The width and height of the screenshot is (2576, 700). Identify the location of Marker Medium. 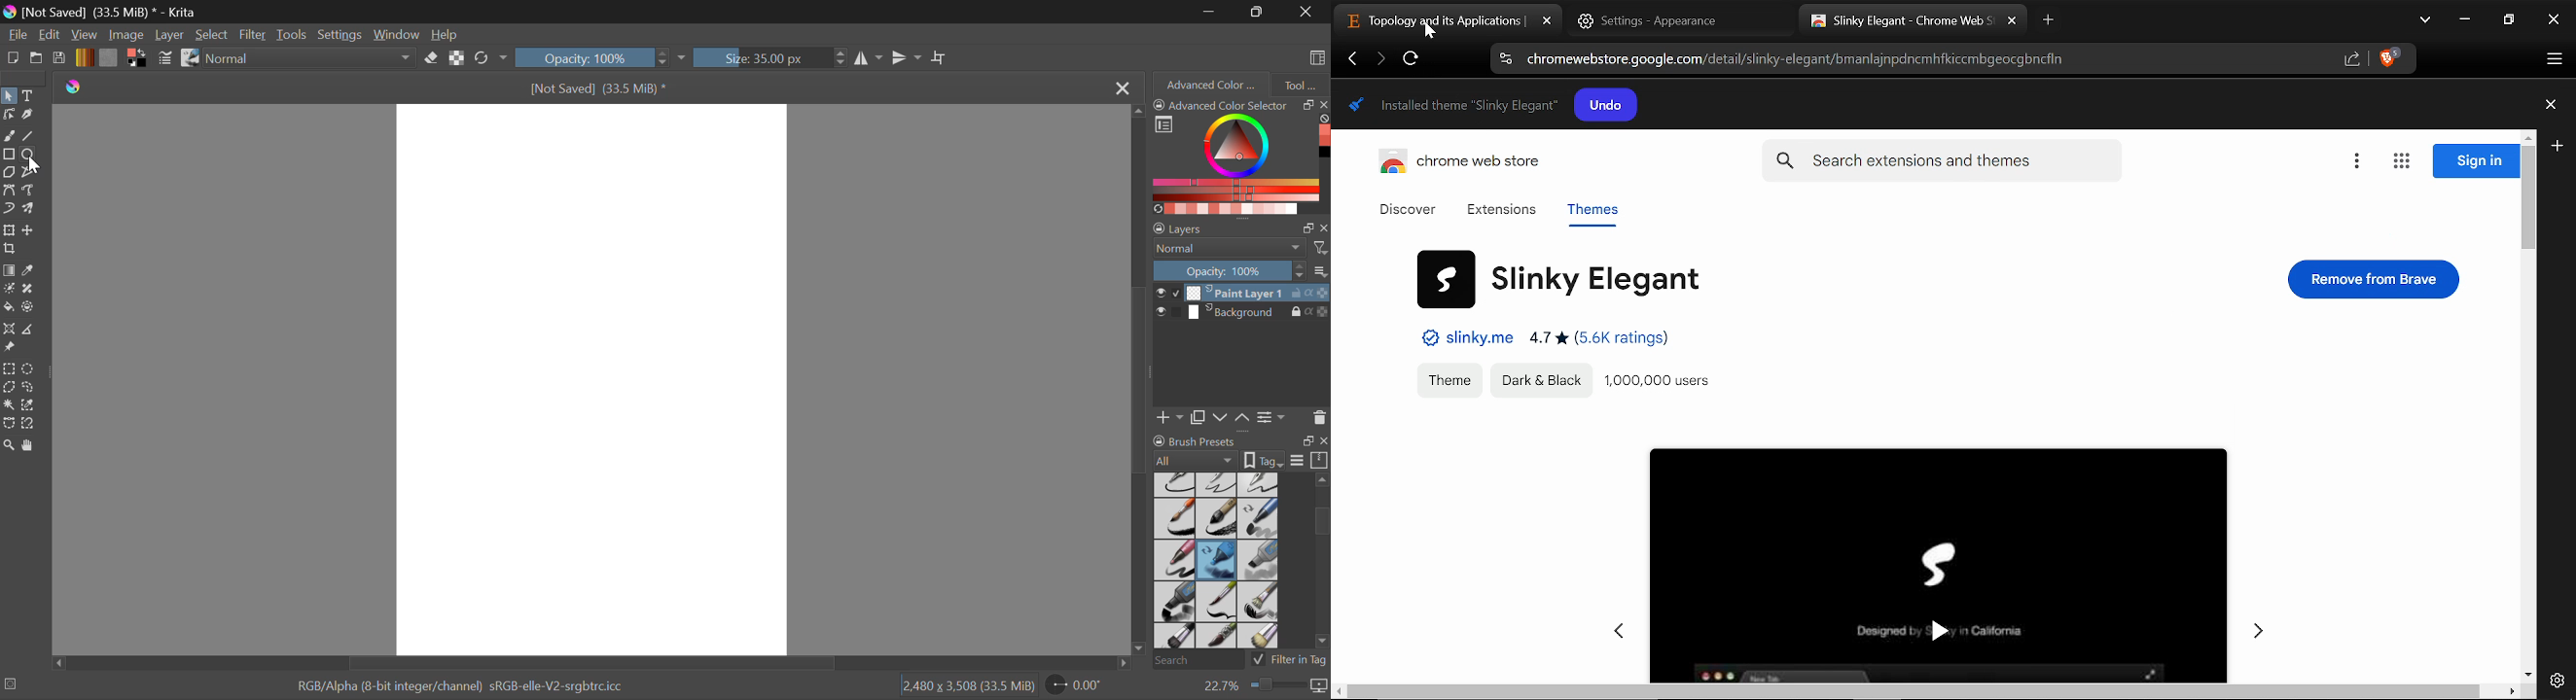
(1260, 560).